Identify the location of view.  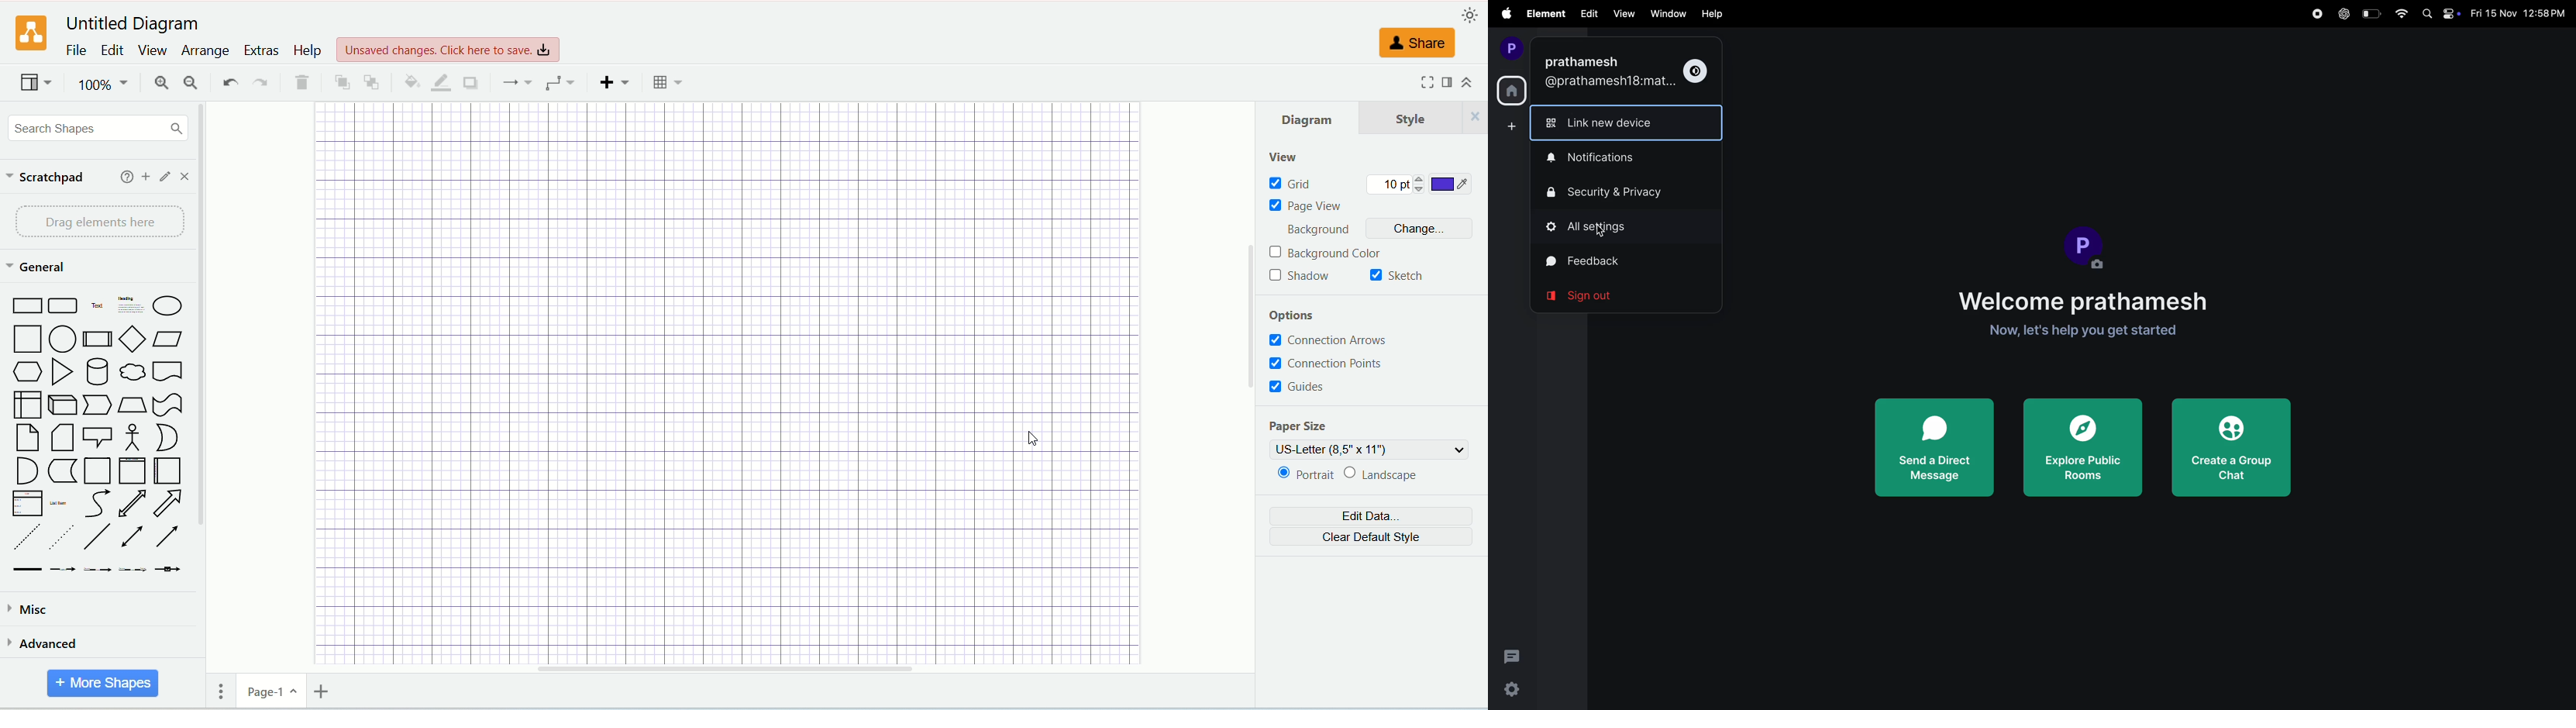
(32, 84).